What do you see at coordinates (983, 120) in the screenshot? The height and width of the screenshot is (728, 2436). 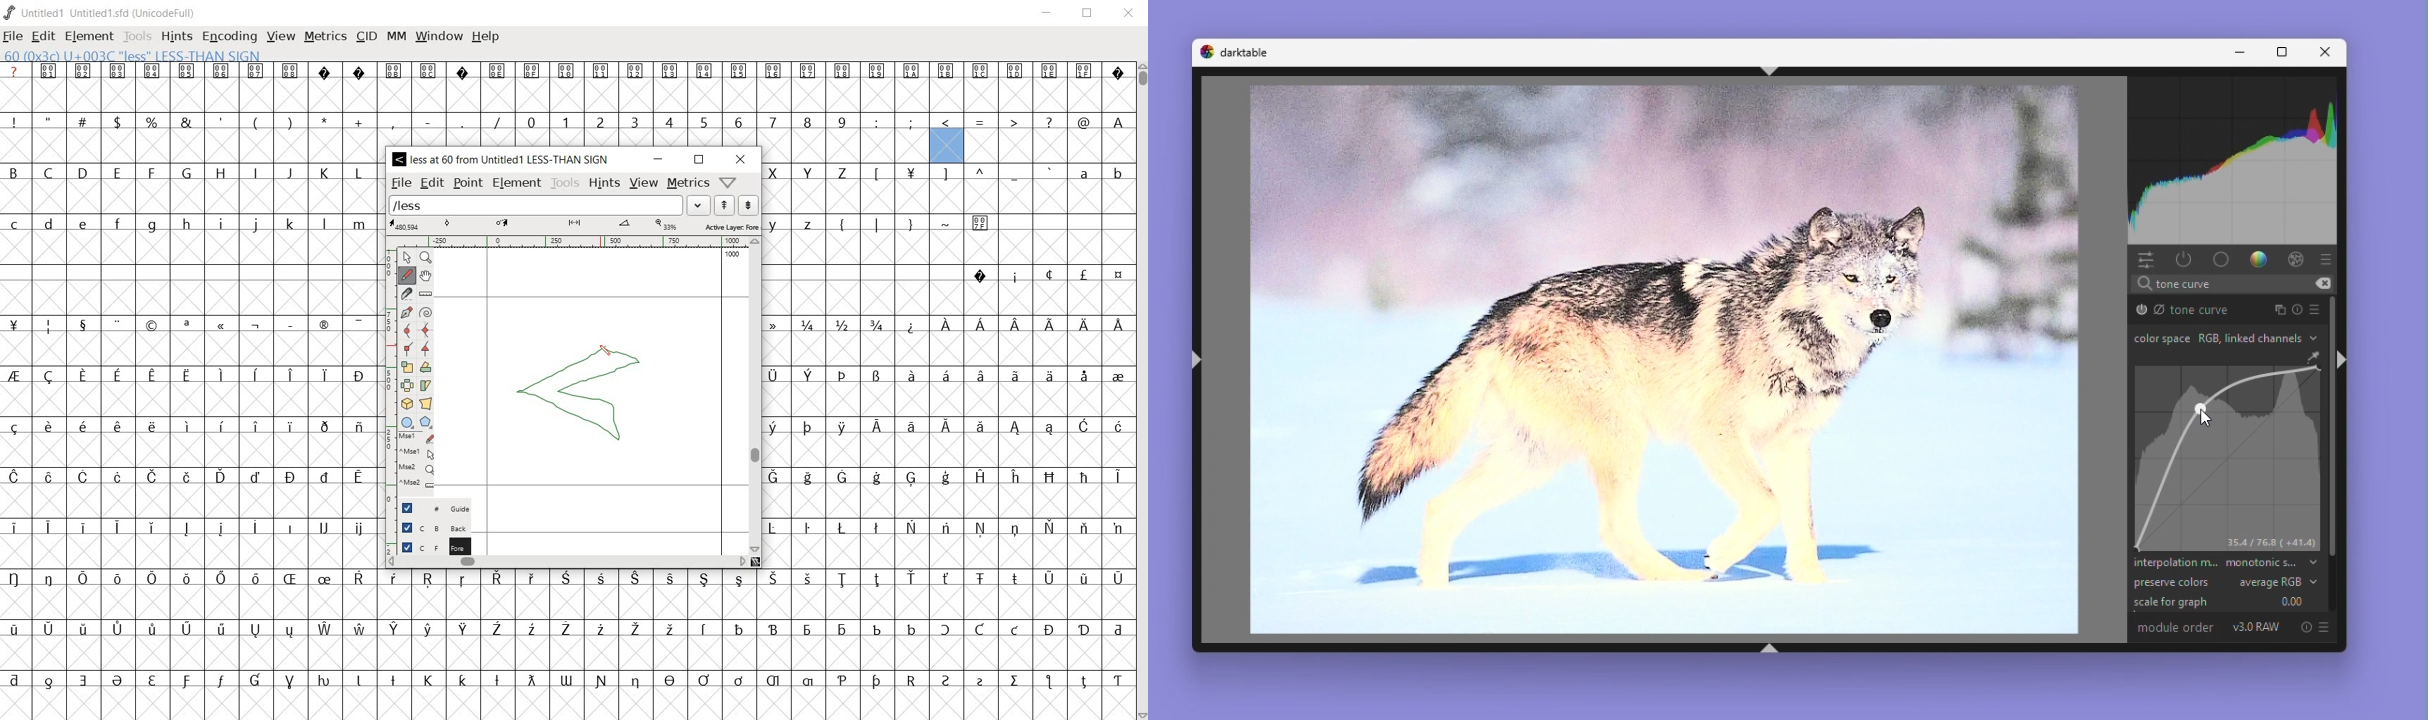 I see `symbols` at bounding box center [983, 120].